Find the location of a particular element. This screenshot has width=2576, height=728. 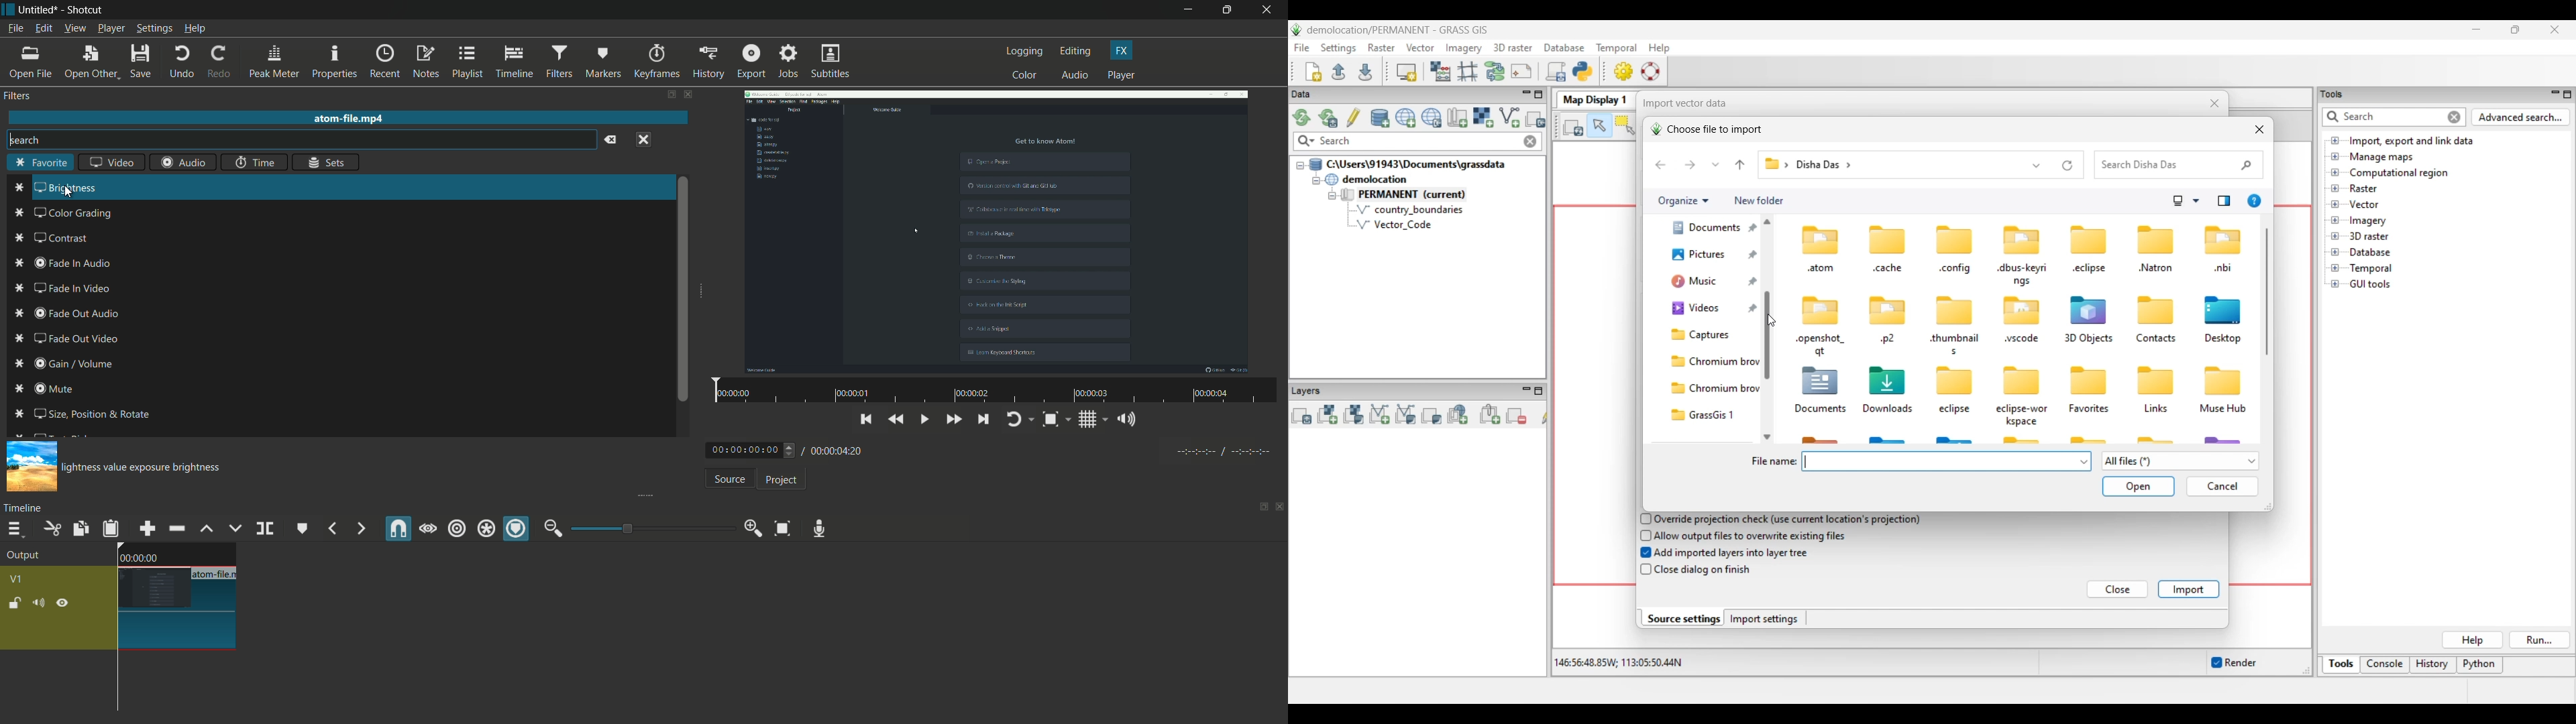

peak meter is located at coordinates (274, 62).